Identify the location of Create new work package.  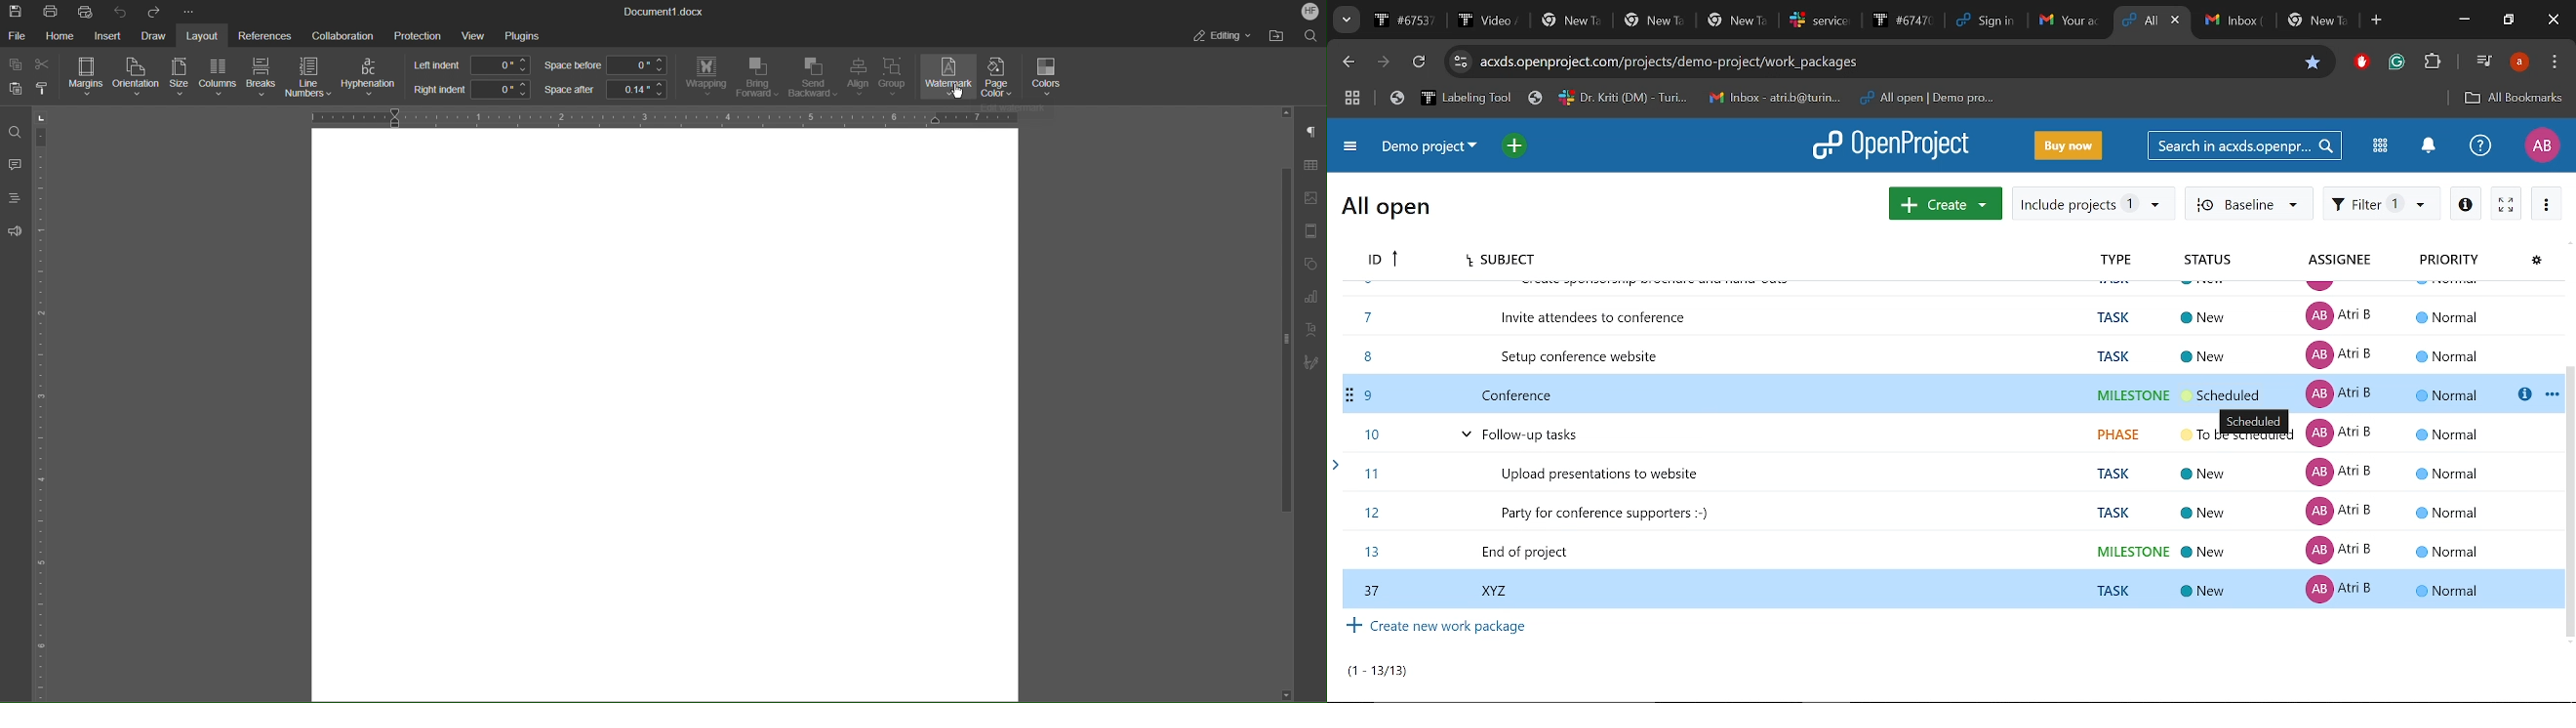
(1437, 629).